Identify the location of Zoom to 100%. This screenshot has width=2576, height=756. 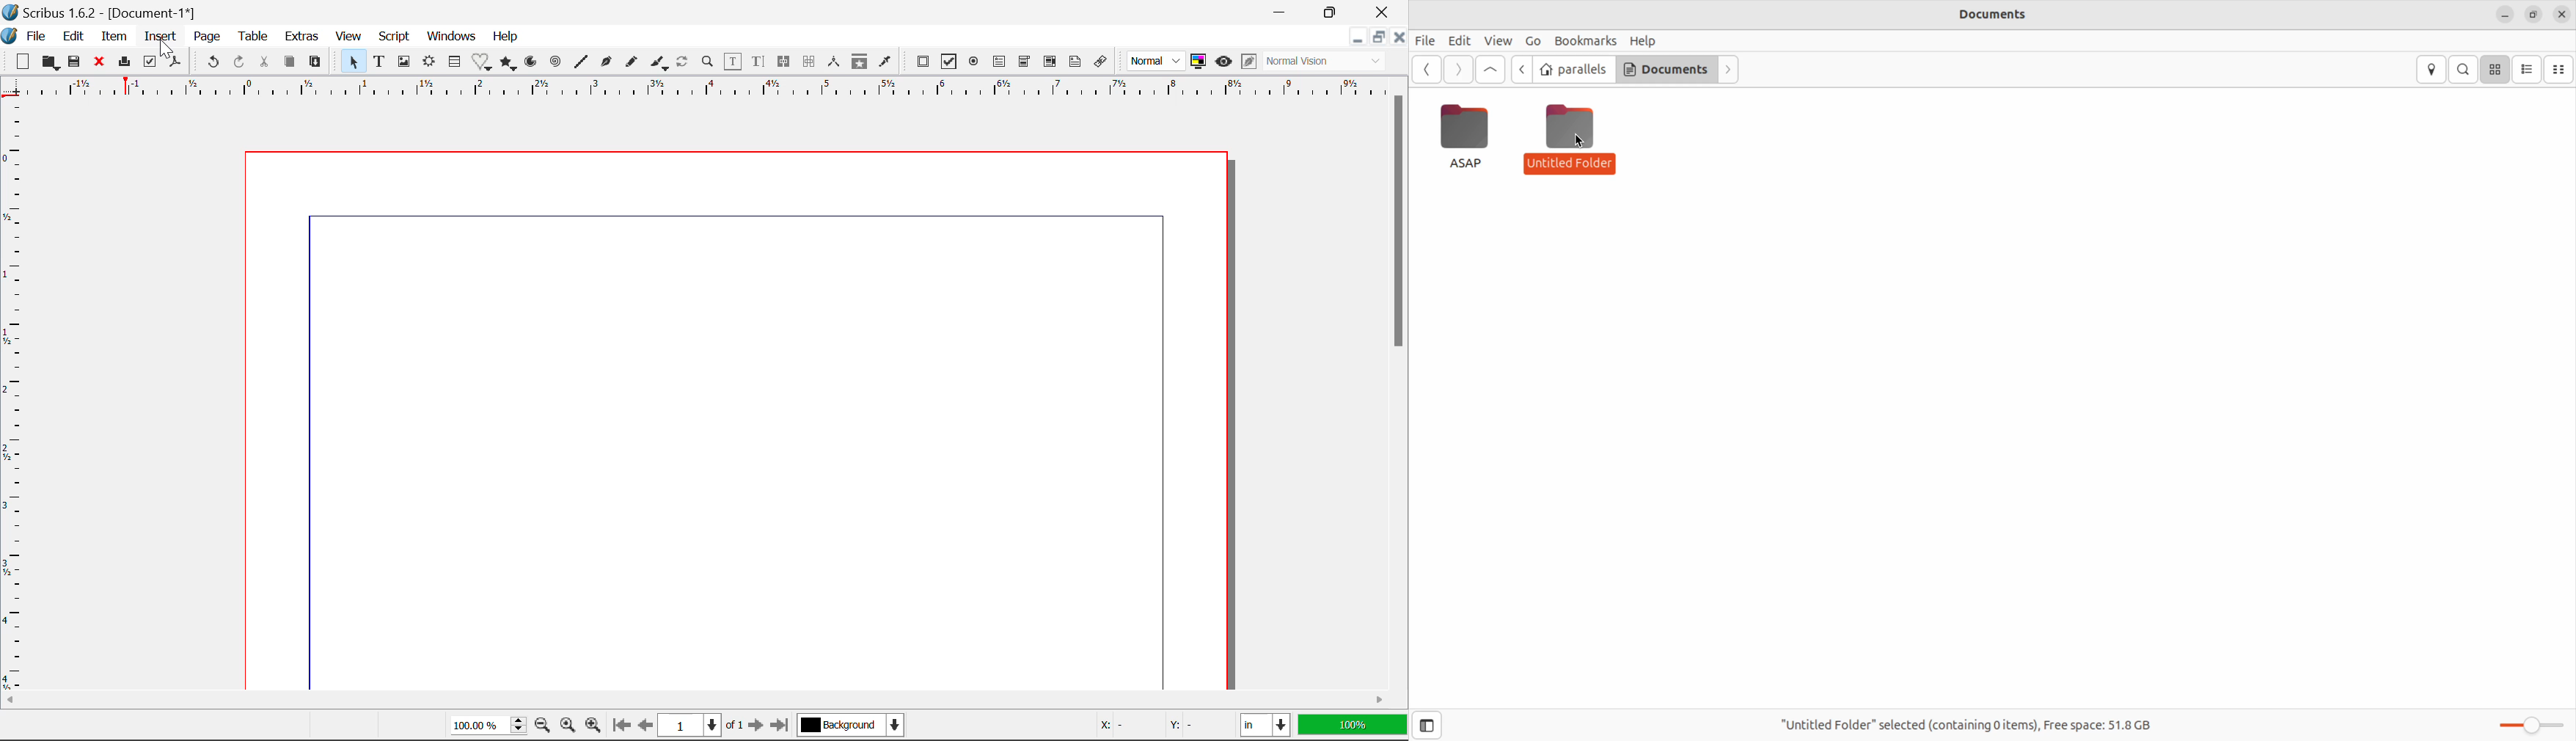
(566, 727).